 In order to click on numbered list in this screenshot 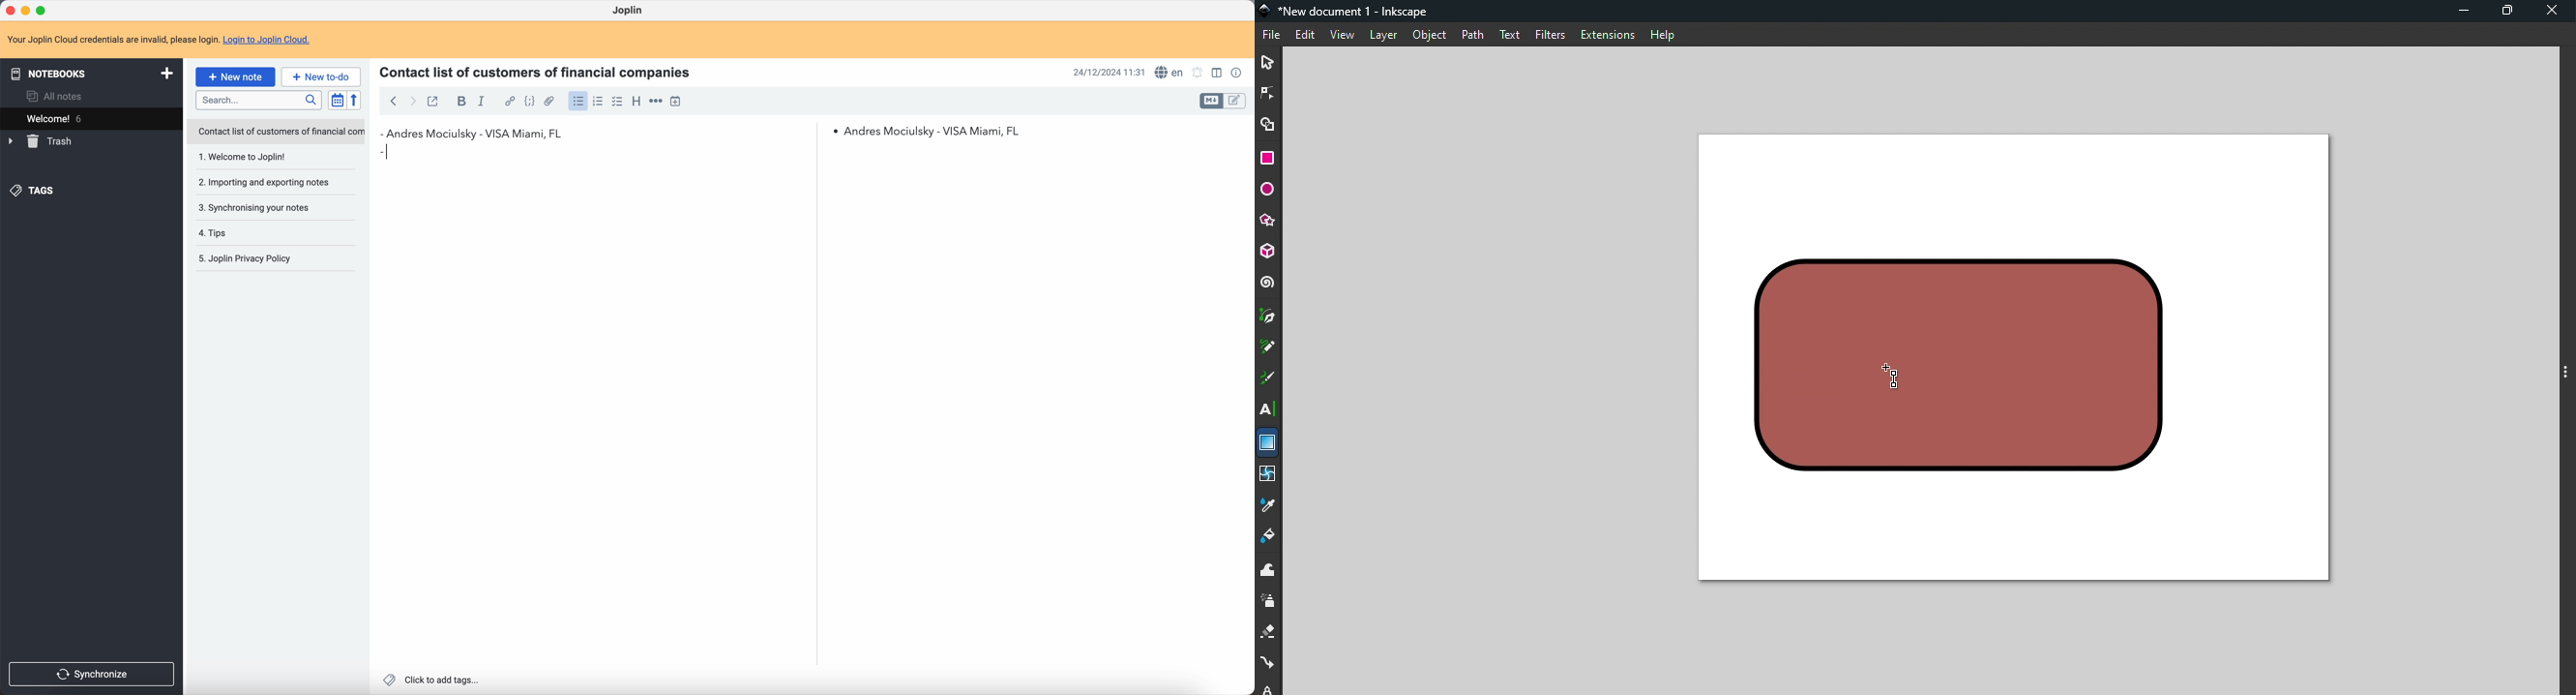, I will do `click(599, 101)`.